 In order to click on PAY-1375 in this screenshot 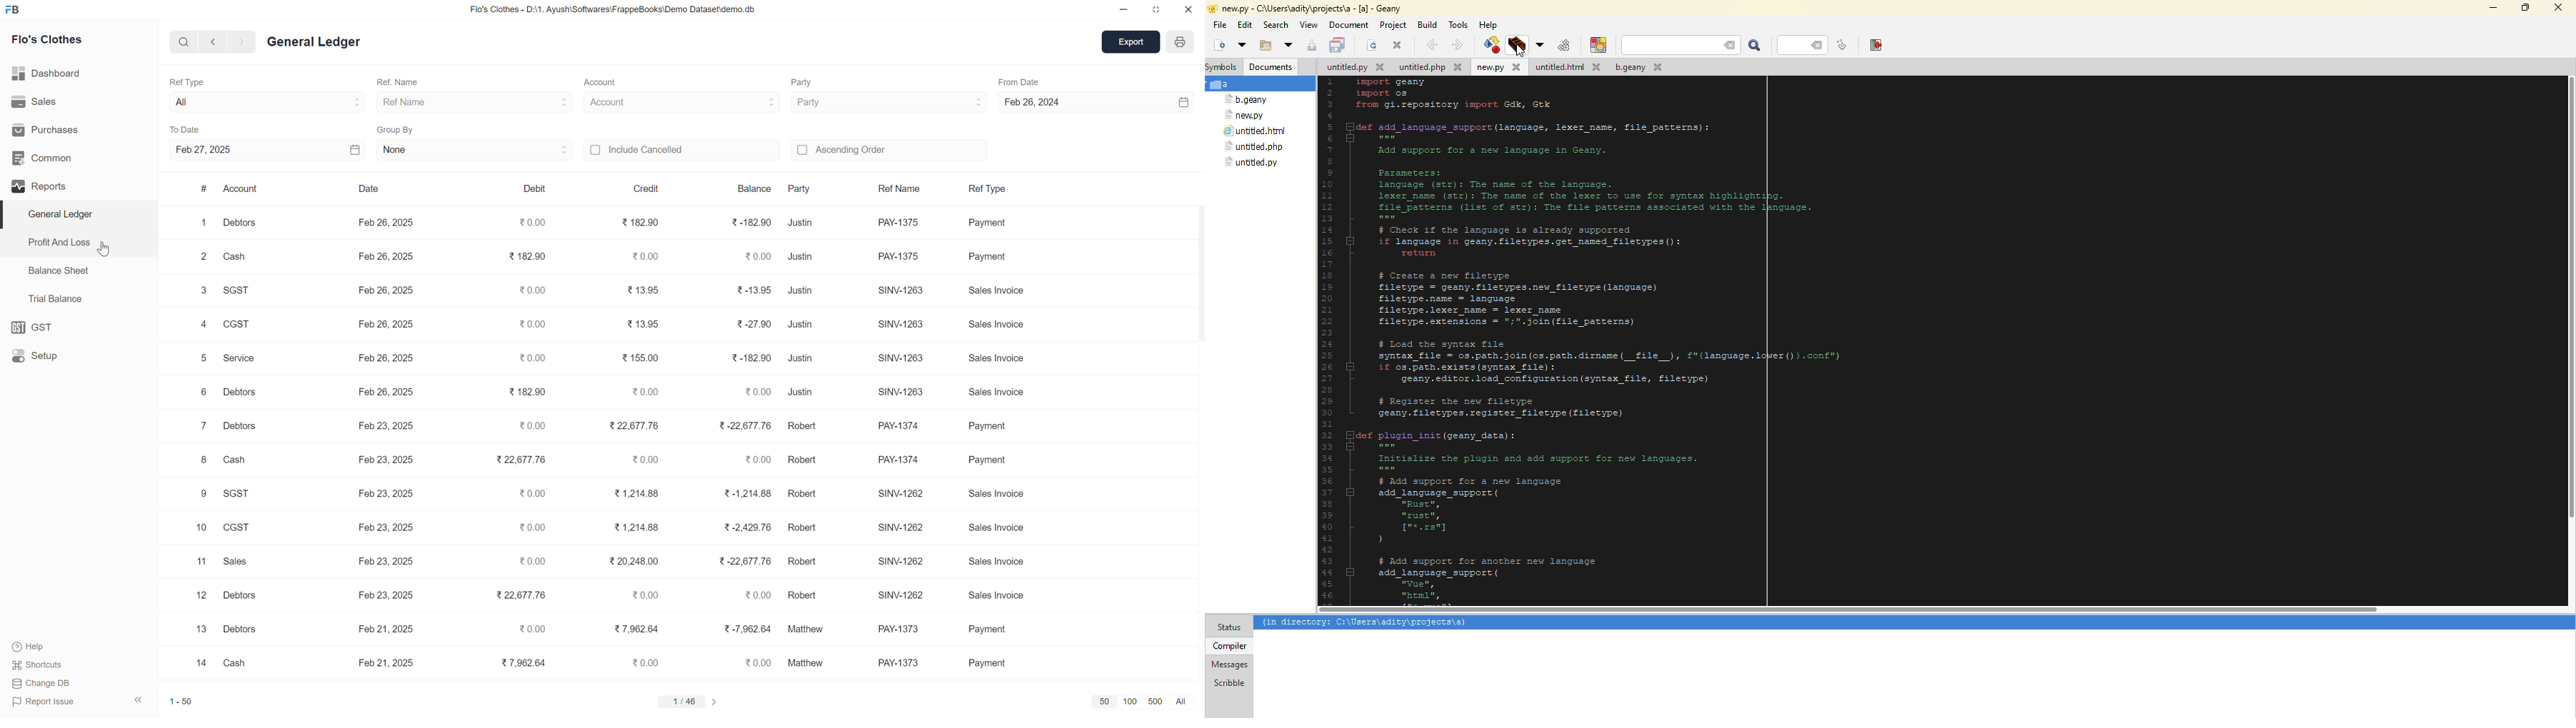, I will do `click(904, 255)`.